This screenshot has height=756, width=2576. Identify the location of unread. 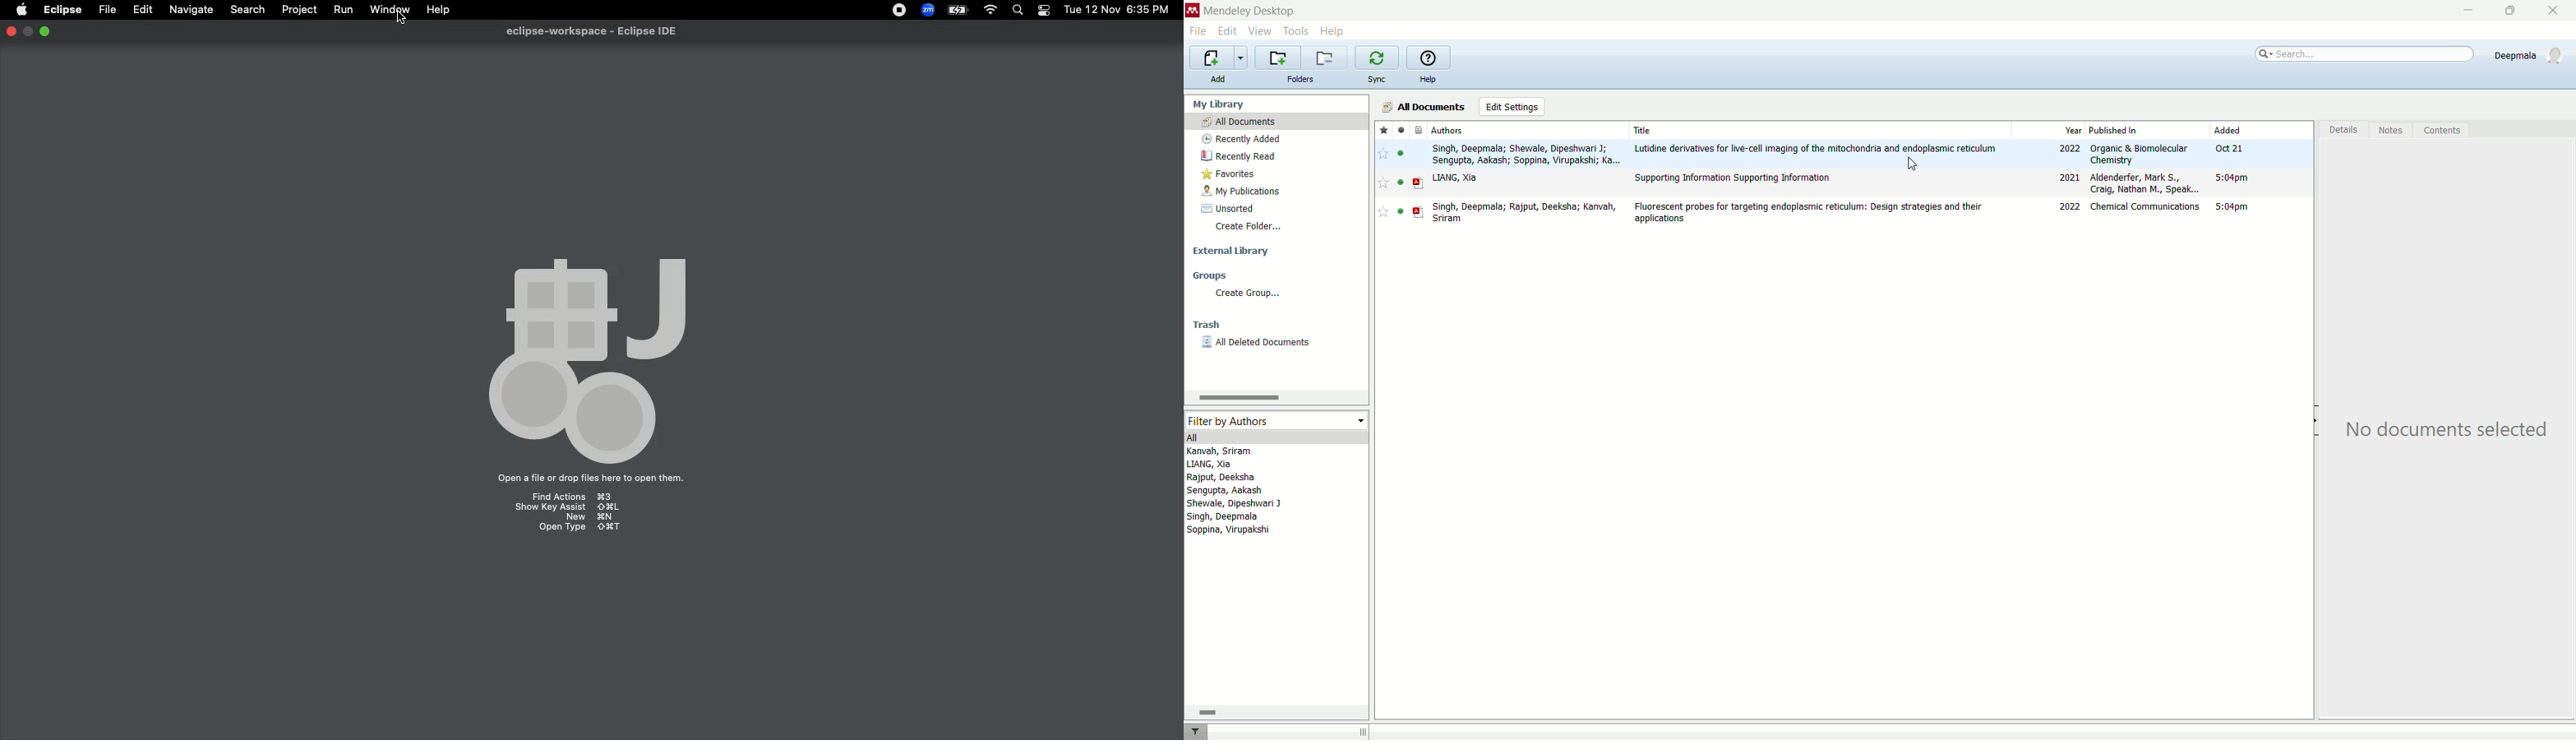
(1400, 182).